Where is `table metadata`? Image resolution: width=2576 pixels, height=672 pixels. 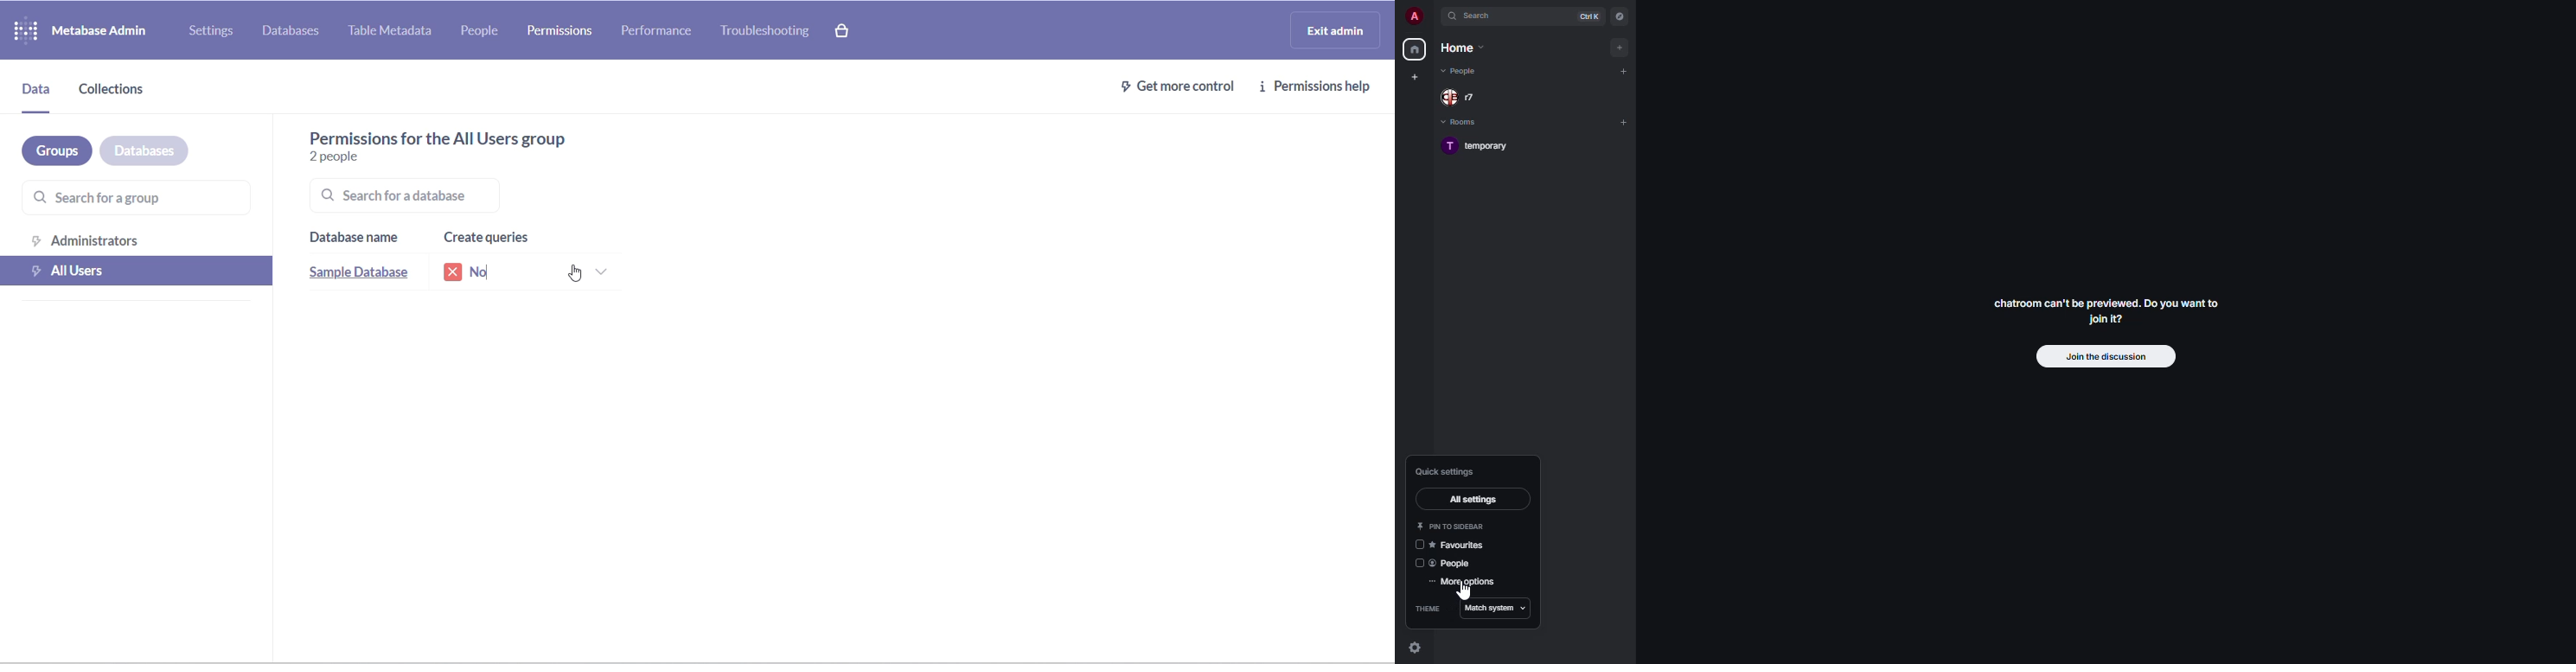
table metadata is located at coordinates (396, 32).